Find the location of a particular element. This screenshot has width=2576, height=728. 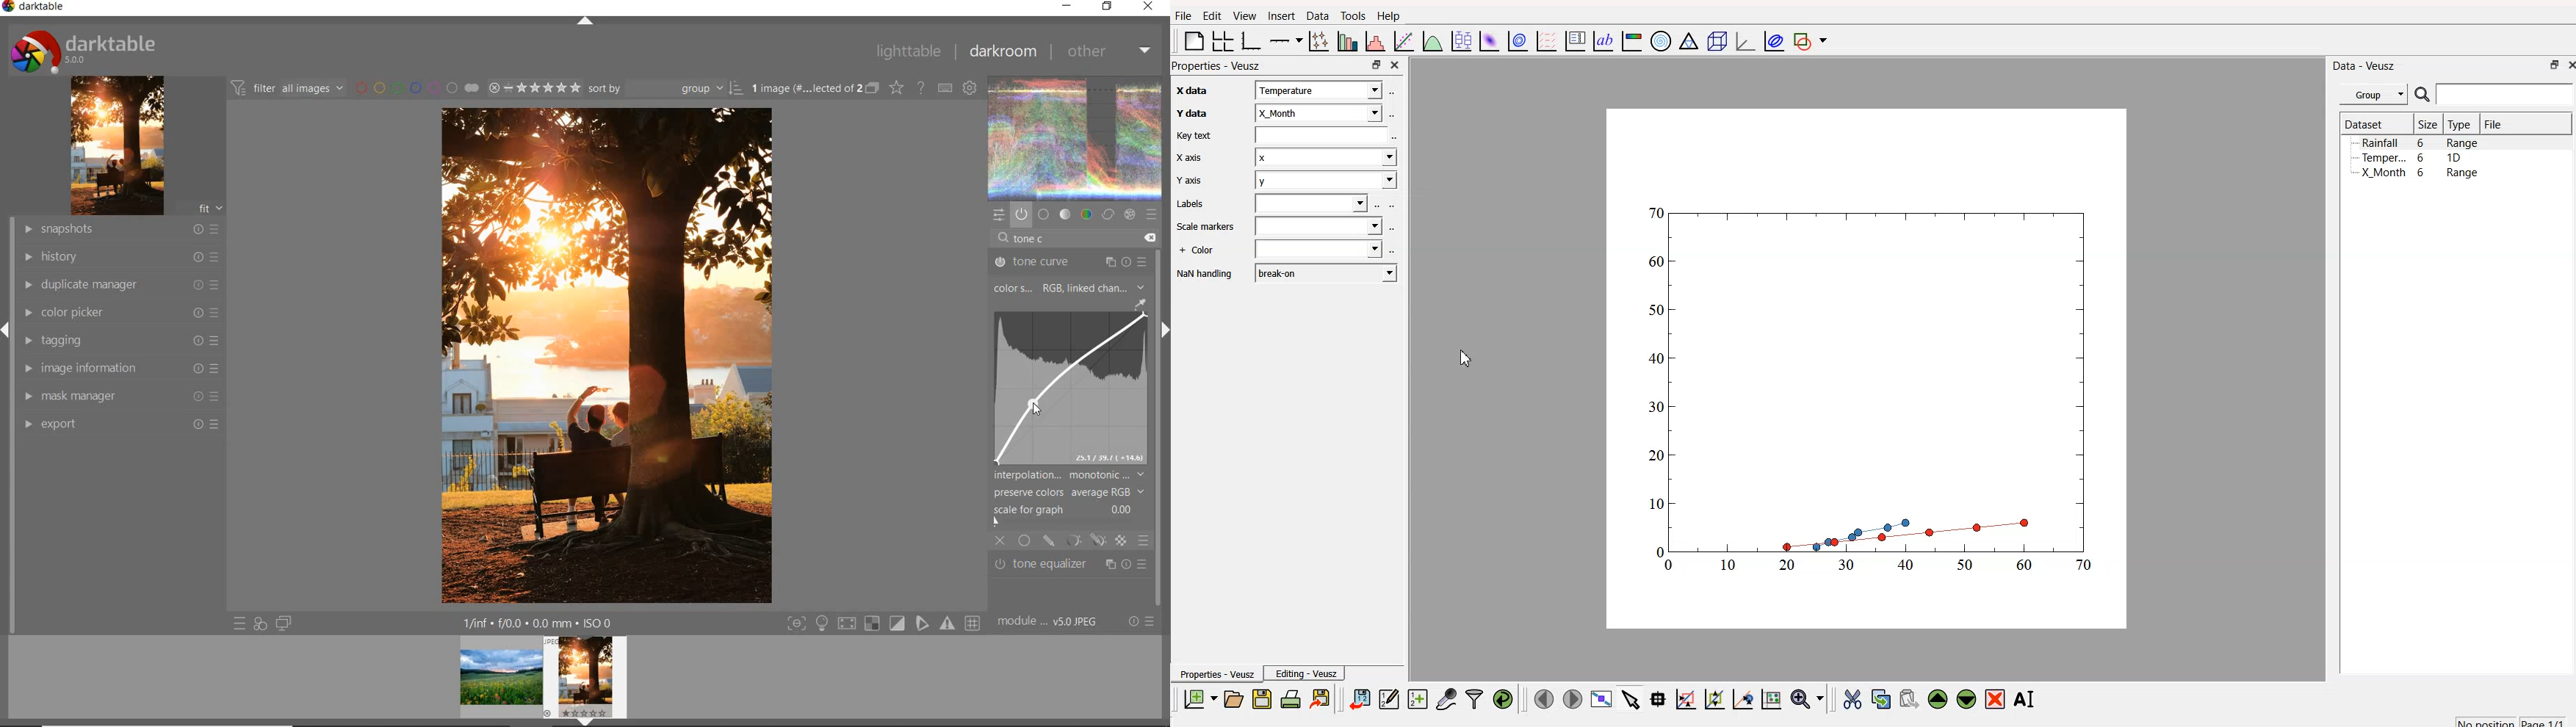

reload linked dataset is located at coordinates (1502, 697).